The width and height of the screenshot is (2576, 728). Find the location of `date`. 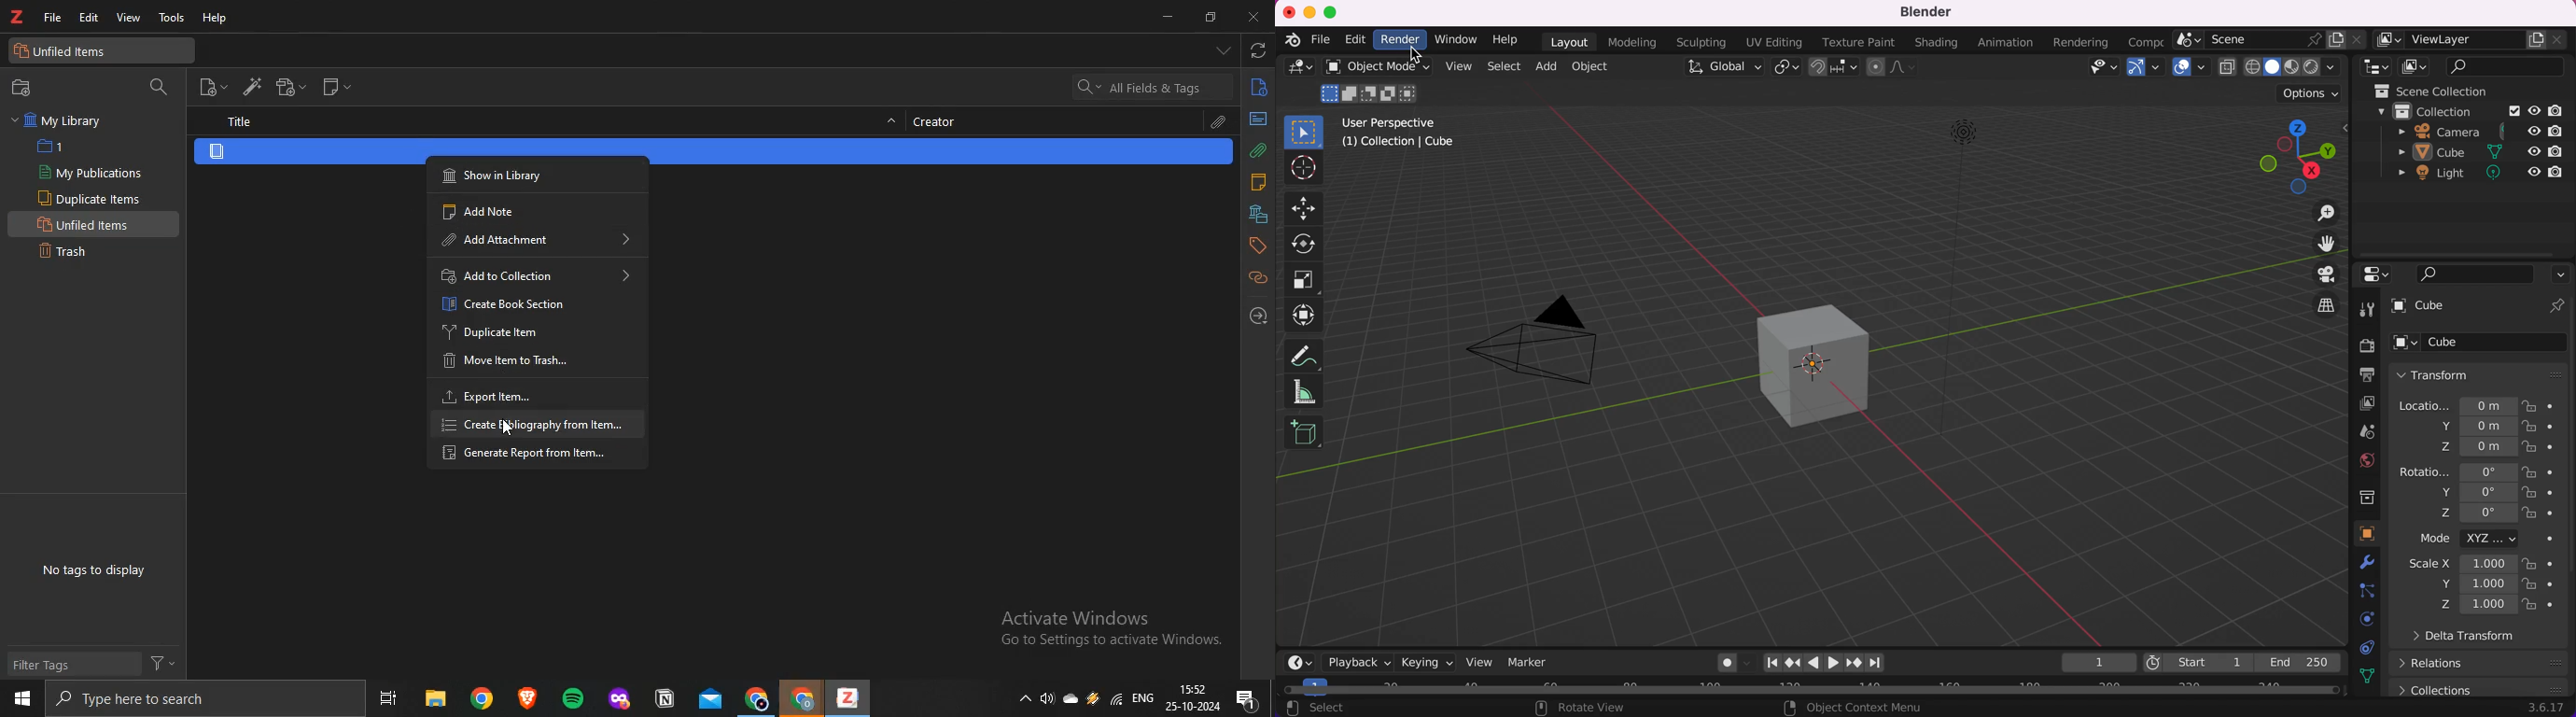

date is located at coordinates (1194, 707).